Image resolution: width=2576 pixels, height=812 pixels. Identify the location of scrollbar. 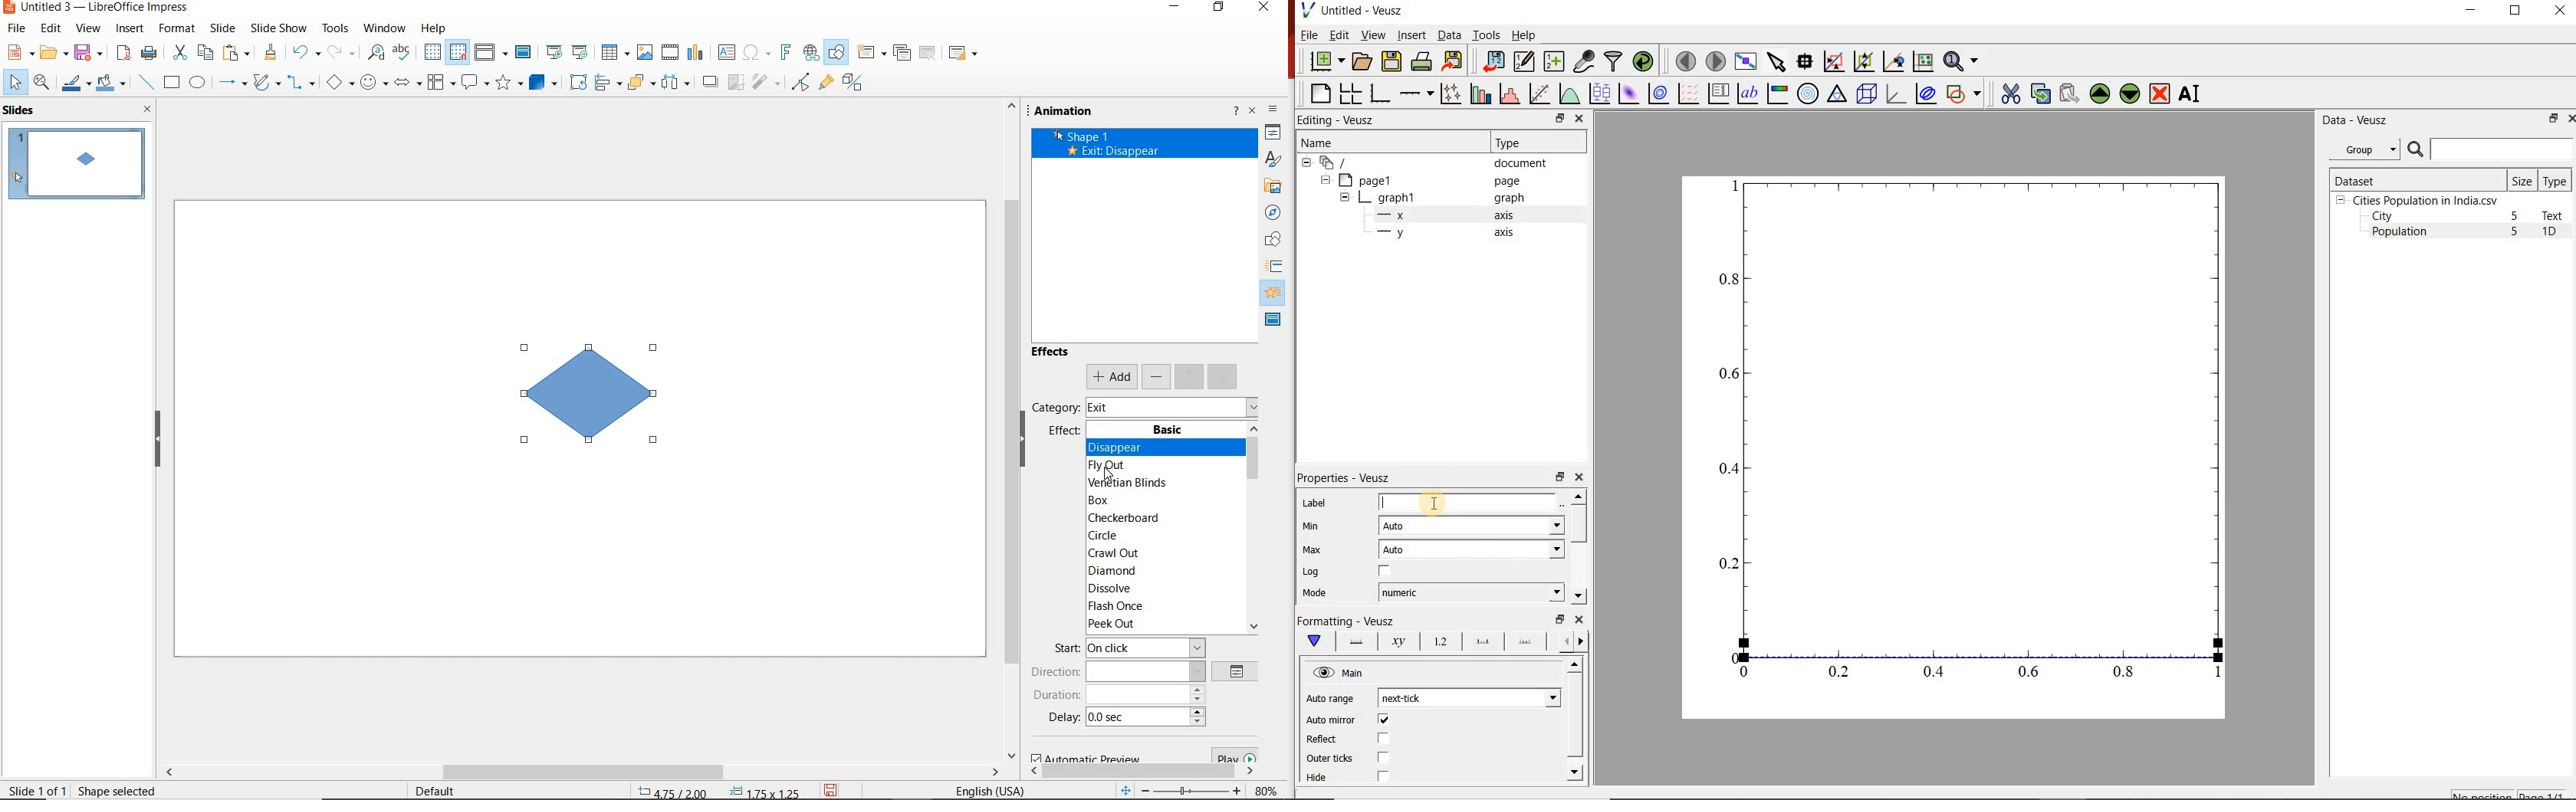
(1005, 429).